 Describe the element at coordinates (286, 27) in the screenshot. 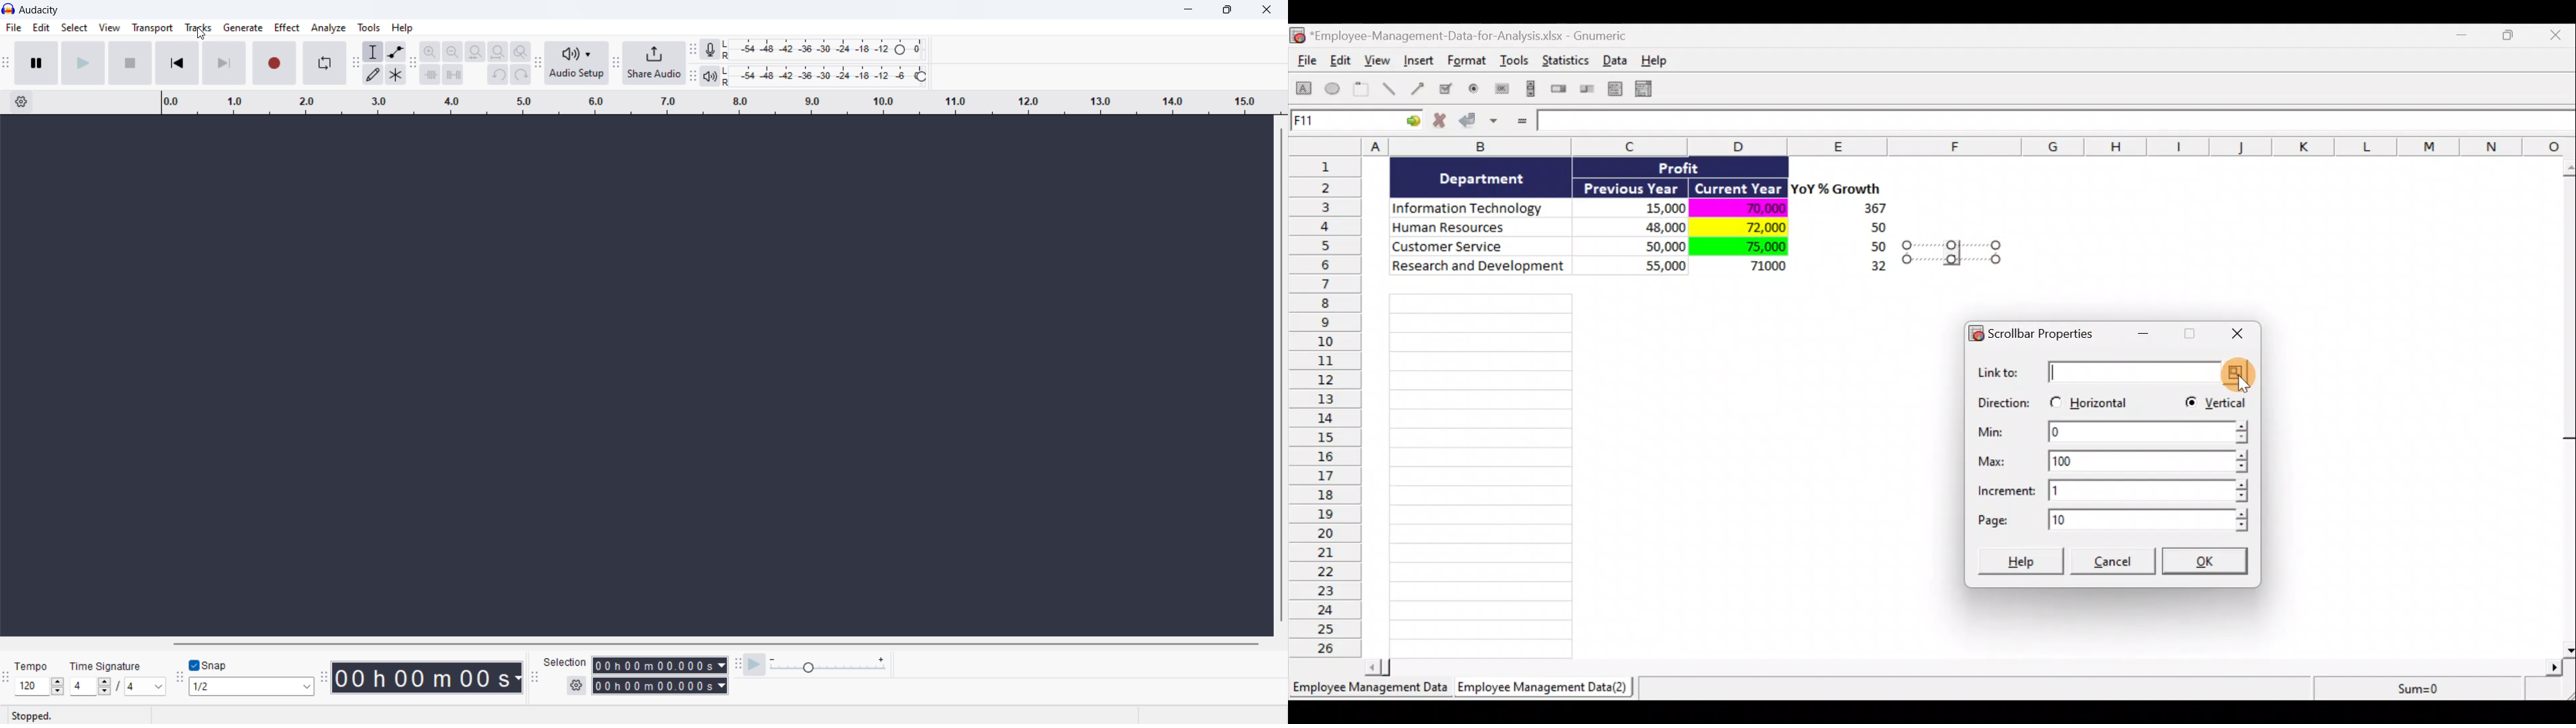

I see `effect` at that location.